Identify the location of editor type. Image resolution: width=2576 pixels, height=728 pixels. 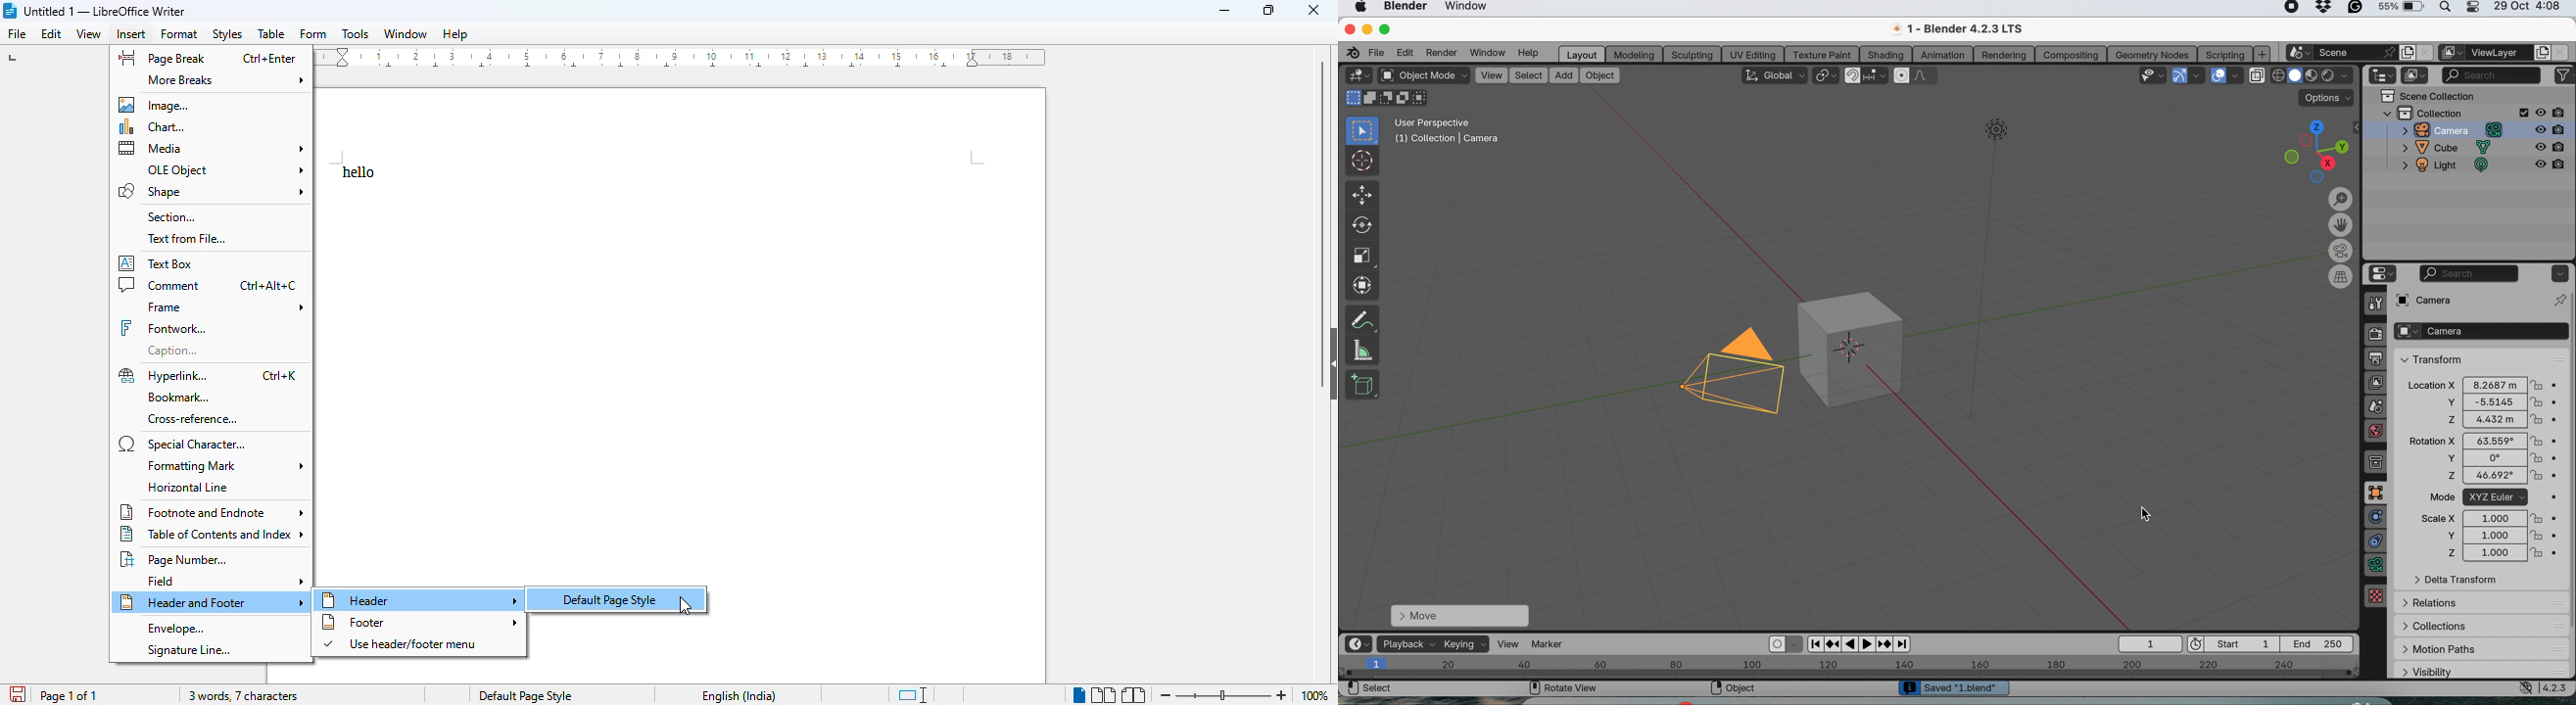
(2379, 273).